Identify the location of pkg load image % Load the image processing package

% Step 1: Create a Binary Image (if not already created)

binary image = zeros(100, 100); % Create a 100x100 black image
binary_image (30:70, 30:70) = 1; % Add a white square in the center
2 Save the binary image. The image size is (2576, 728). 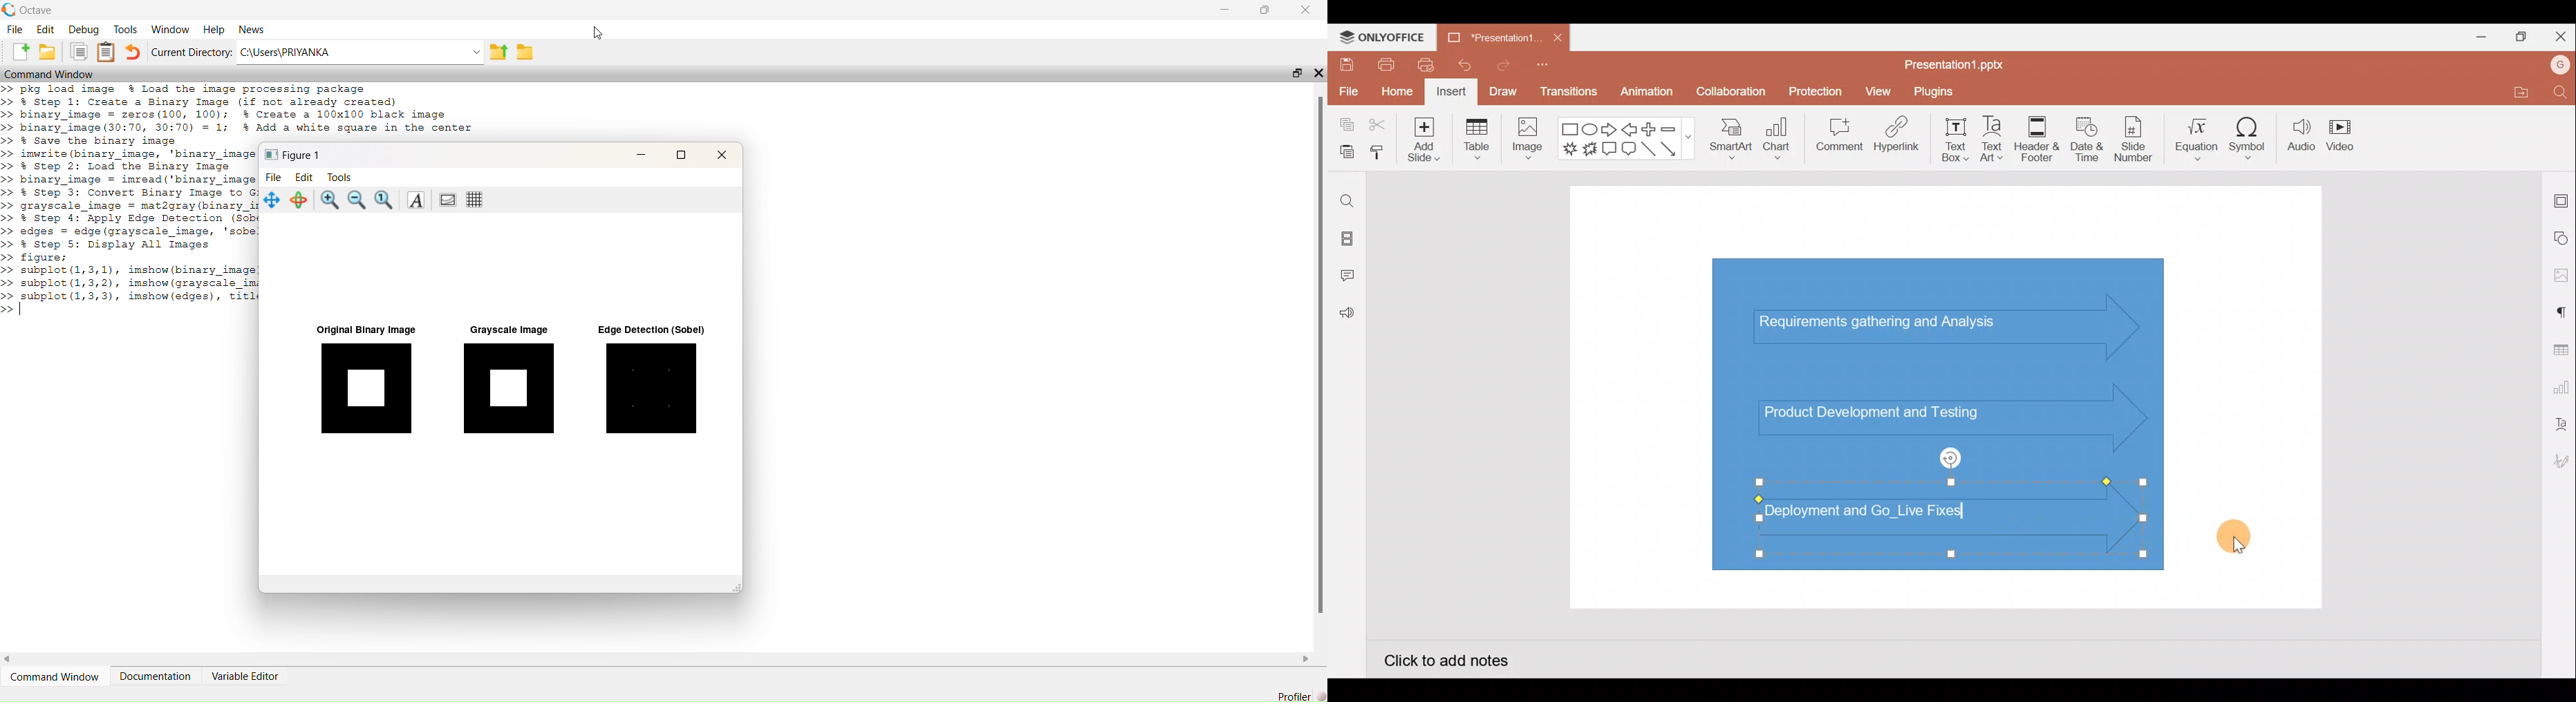
(247, 114).